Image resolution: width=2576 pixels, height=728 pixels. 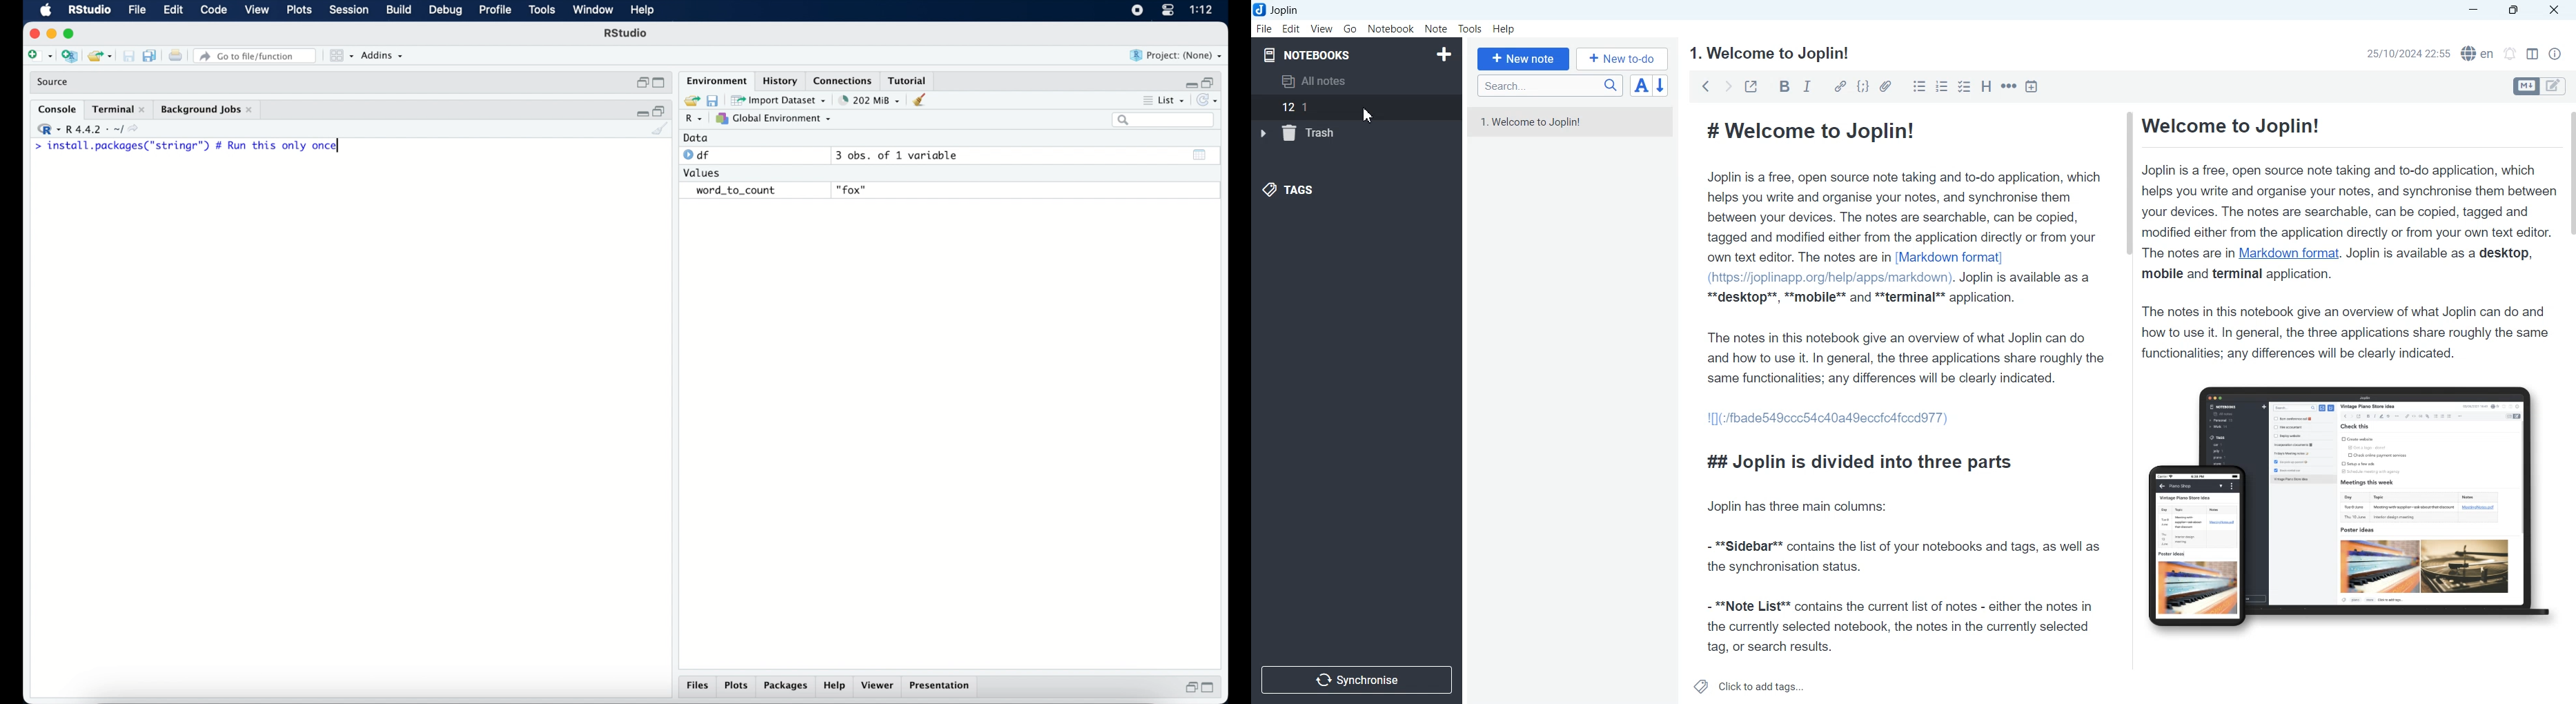 What do you see at coordinates (1189, 84) in the screenshot?
I see `minimize` at bounding box center [1189, 84].